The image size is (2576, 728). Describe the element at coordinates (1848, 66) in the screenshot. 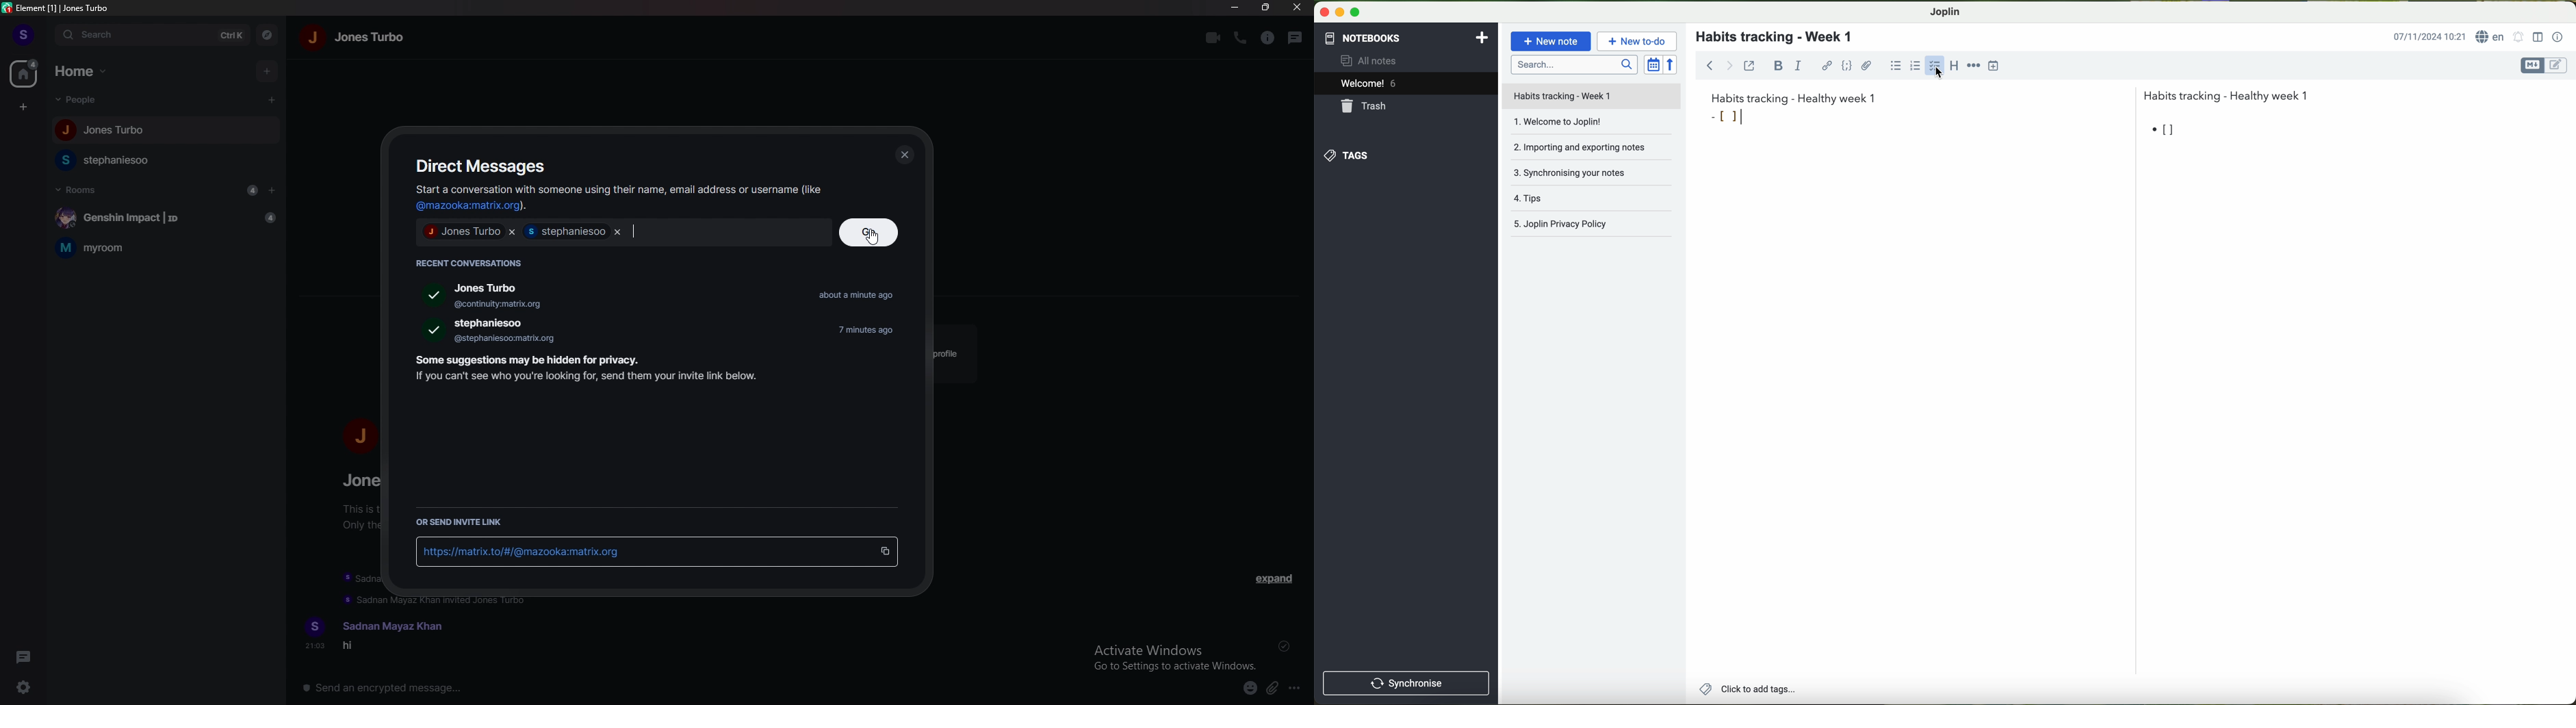

I see `code` at that location.